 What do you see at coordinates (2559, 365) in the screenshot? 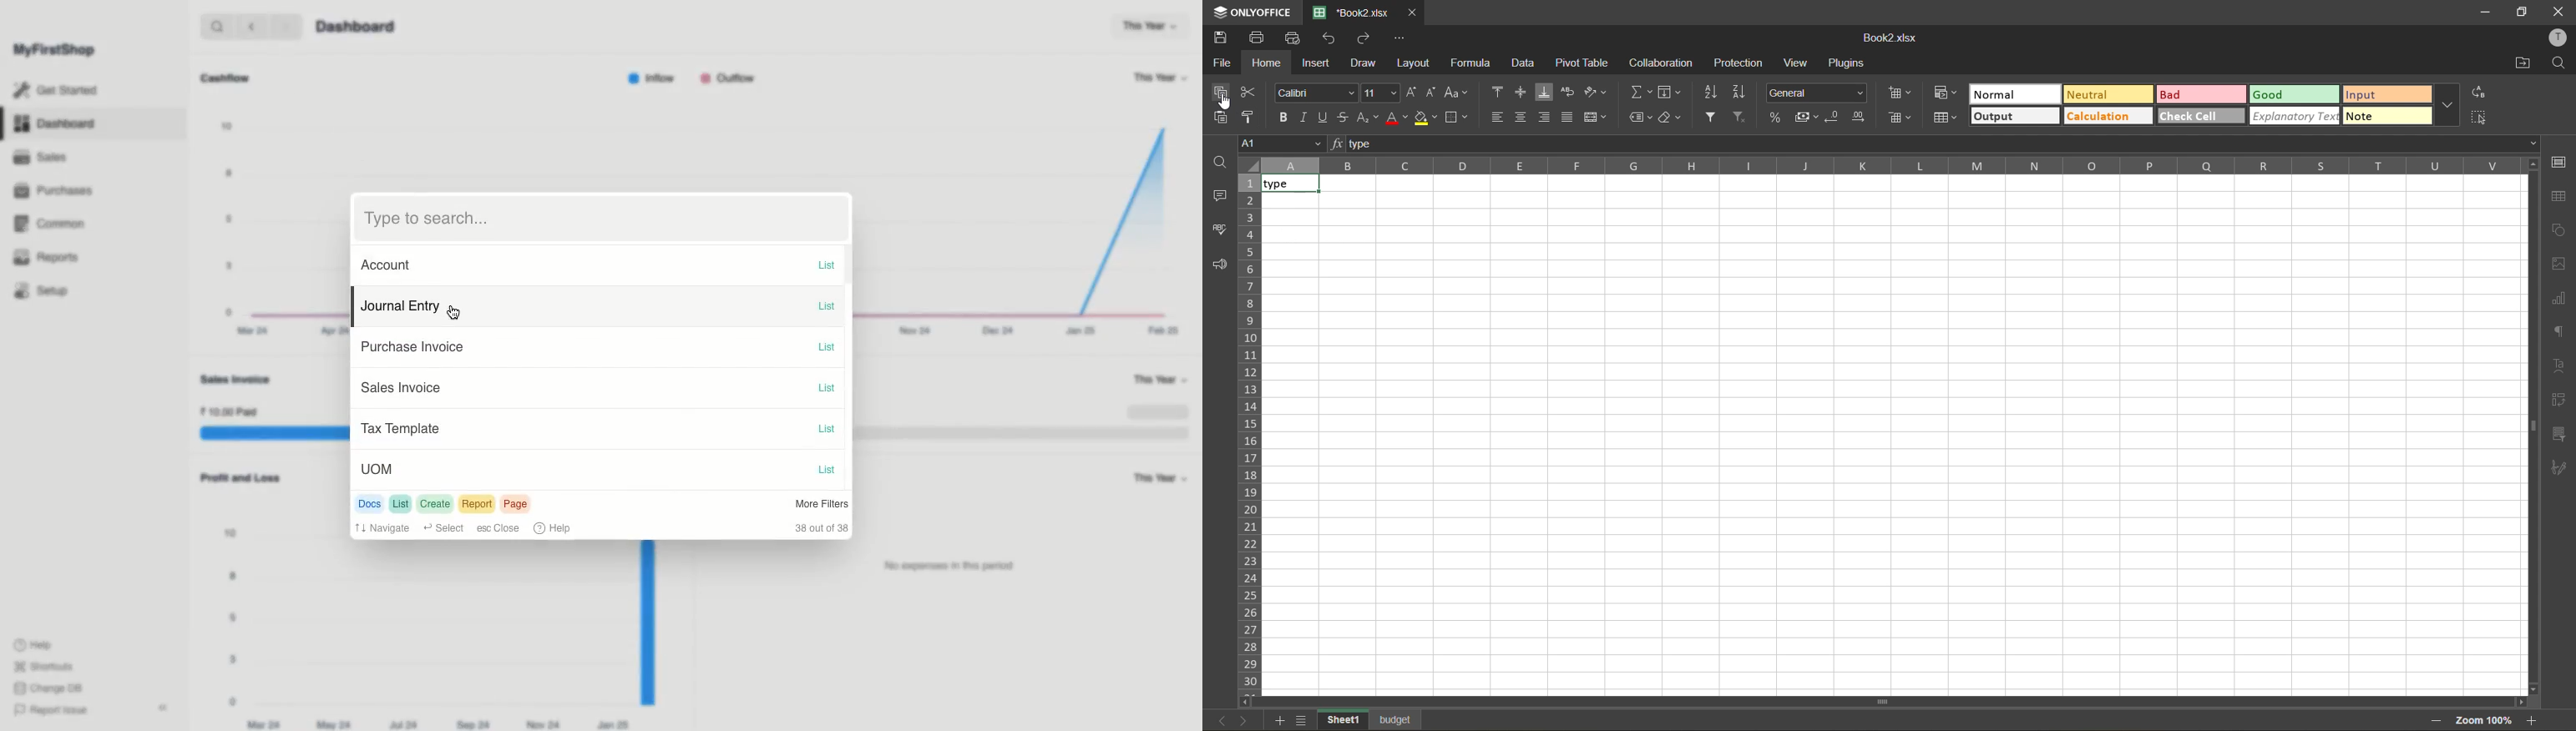
I see `text` at bounding box center [2559, 365].